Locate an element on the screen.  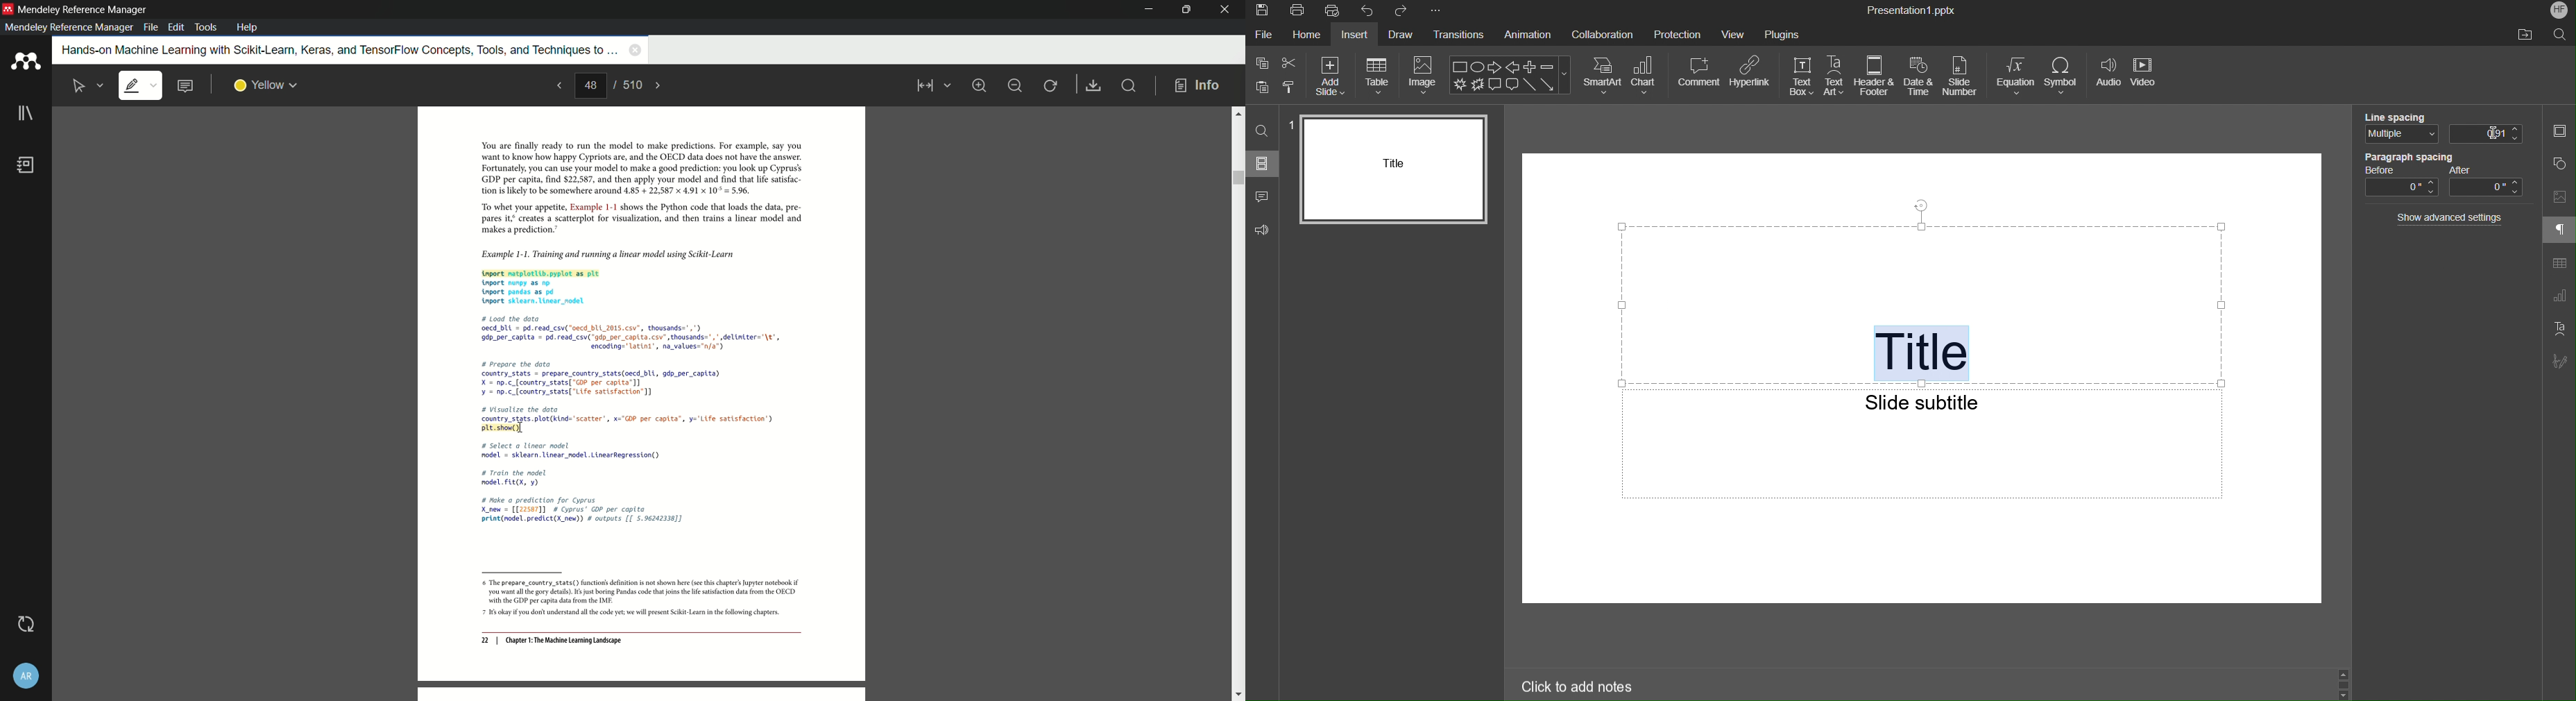
Table is located at coordinates (1379, 76).